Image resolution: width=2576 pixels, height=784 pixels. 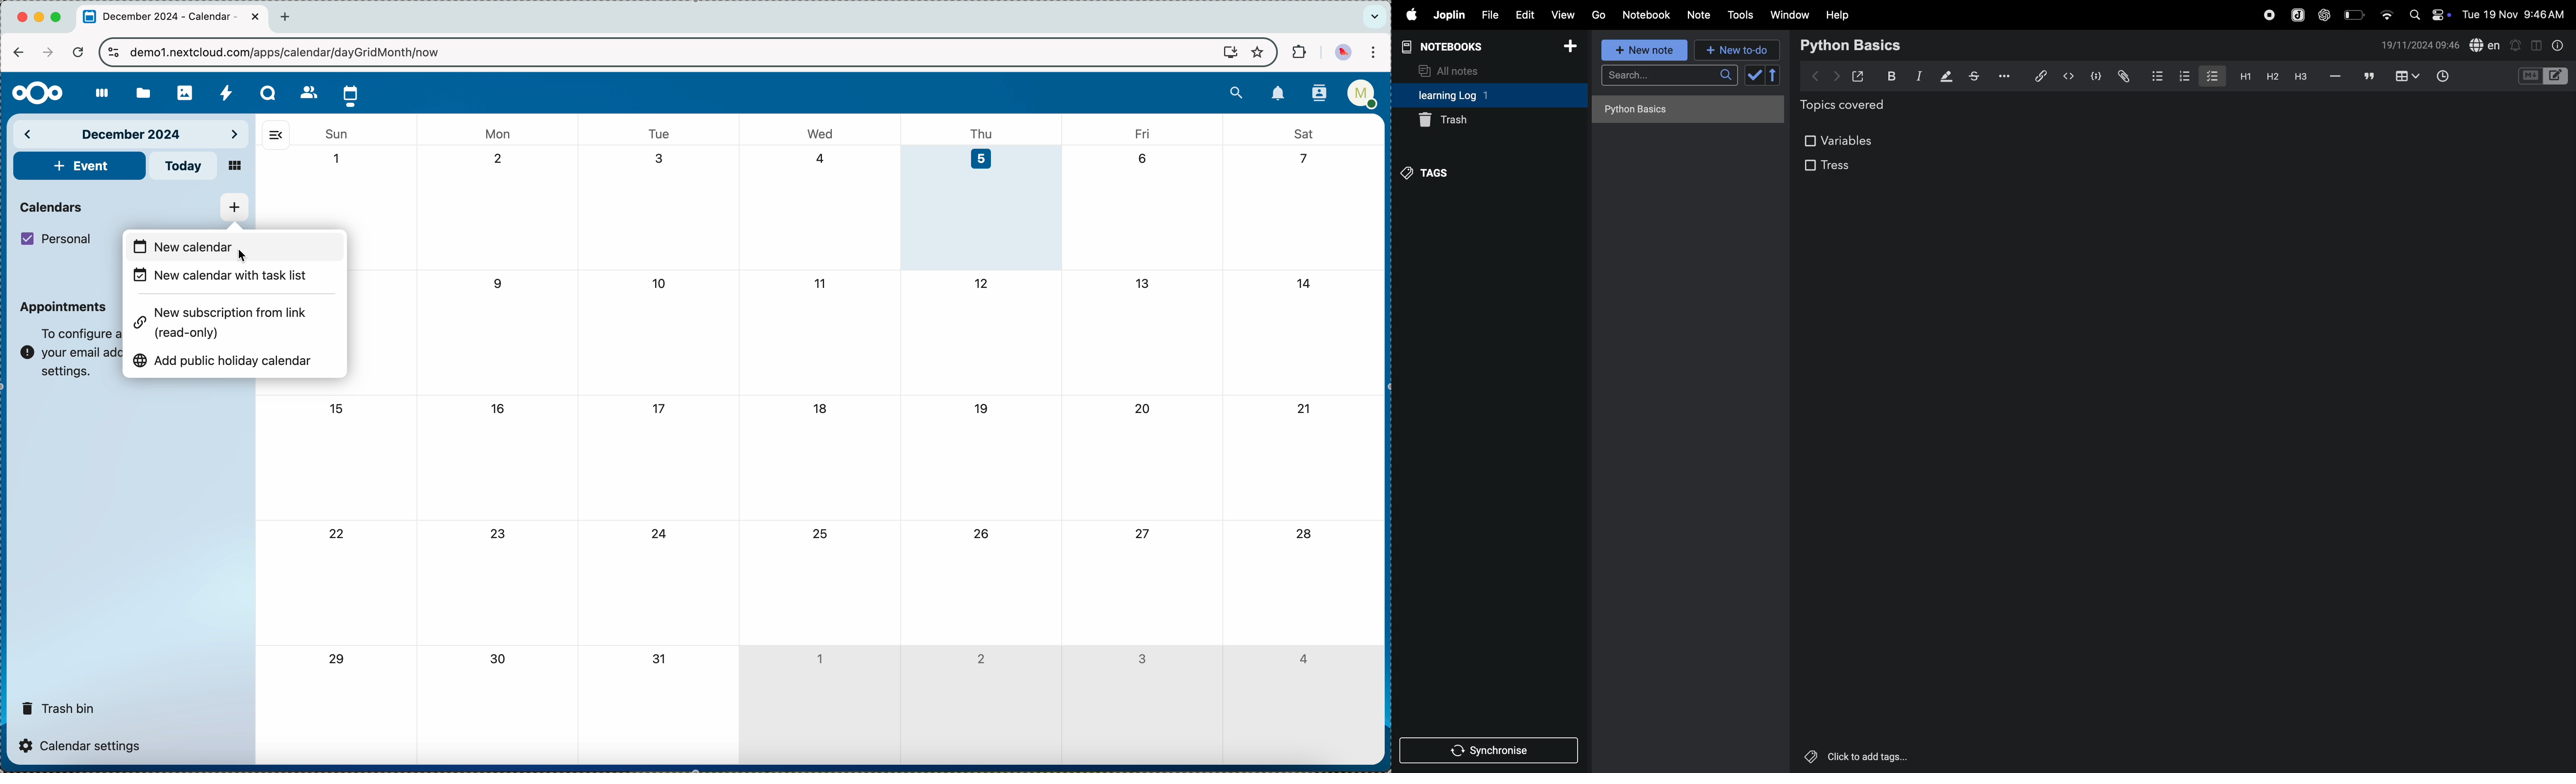 What do you see at coordinates (22, 18) in the screenshot?
I see `close Chrome` at bounding box center [22, 18].